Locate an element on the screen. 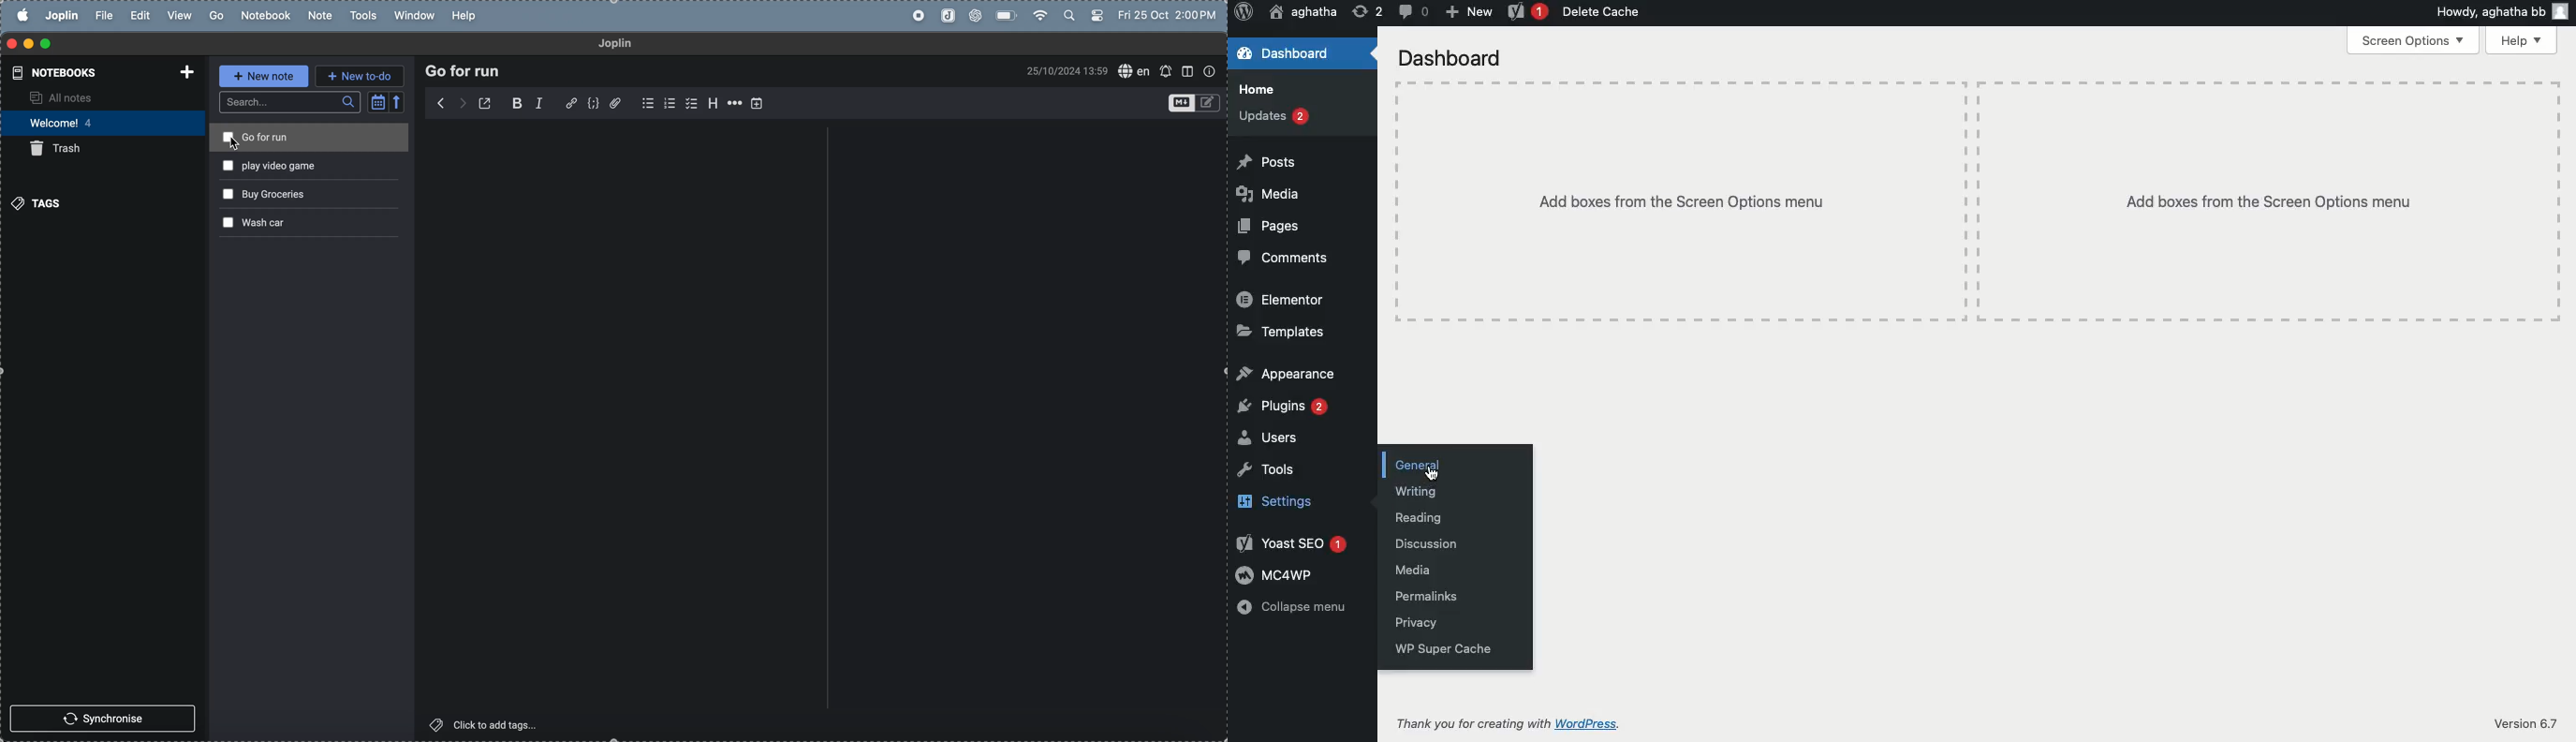 The width and height of the screenshot is (2576, 756). spell check is located at coordinates (1134, 71).